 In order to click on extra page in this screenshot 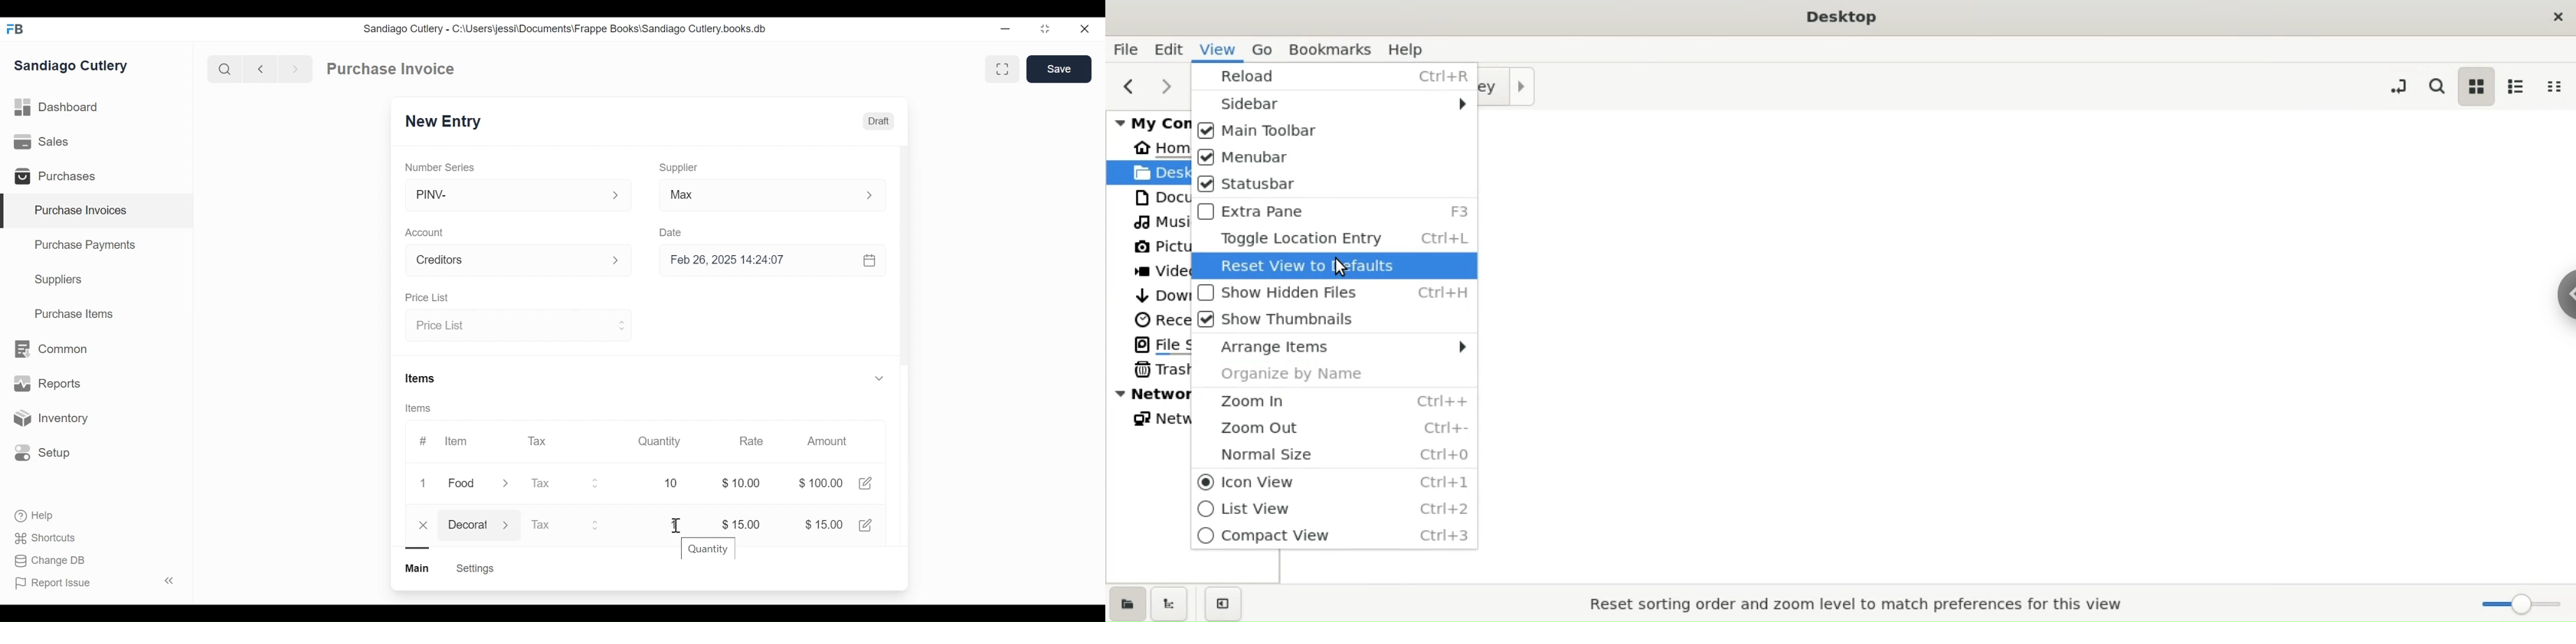, I will do `click(1337, 213)`.